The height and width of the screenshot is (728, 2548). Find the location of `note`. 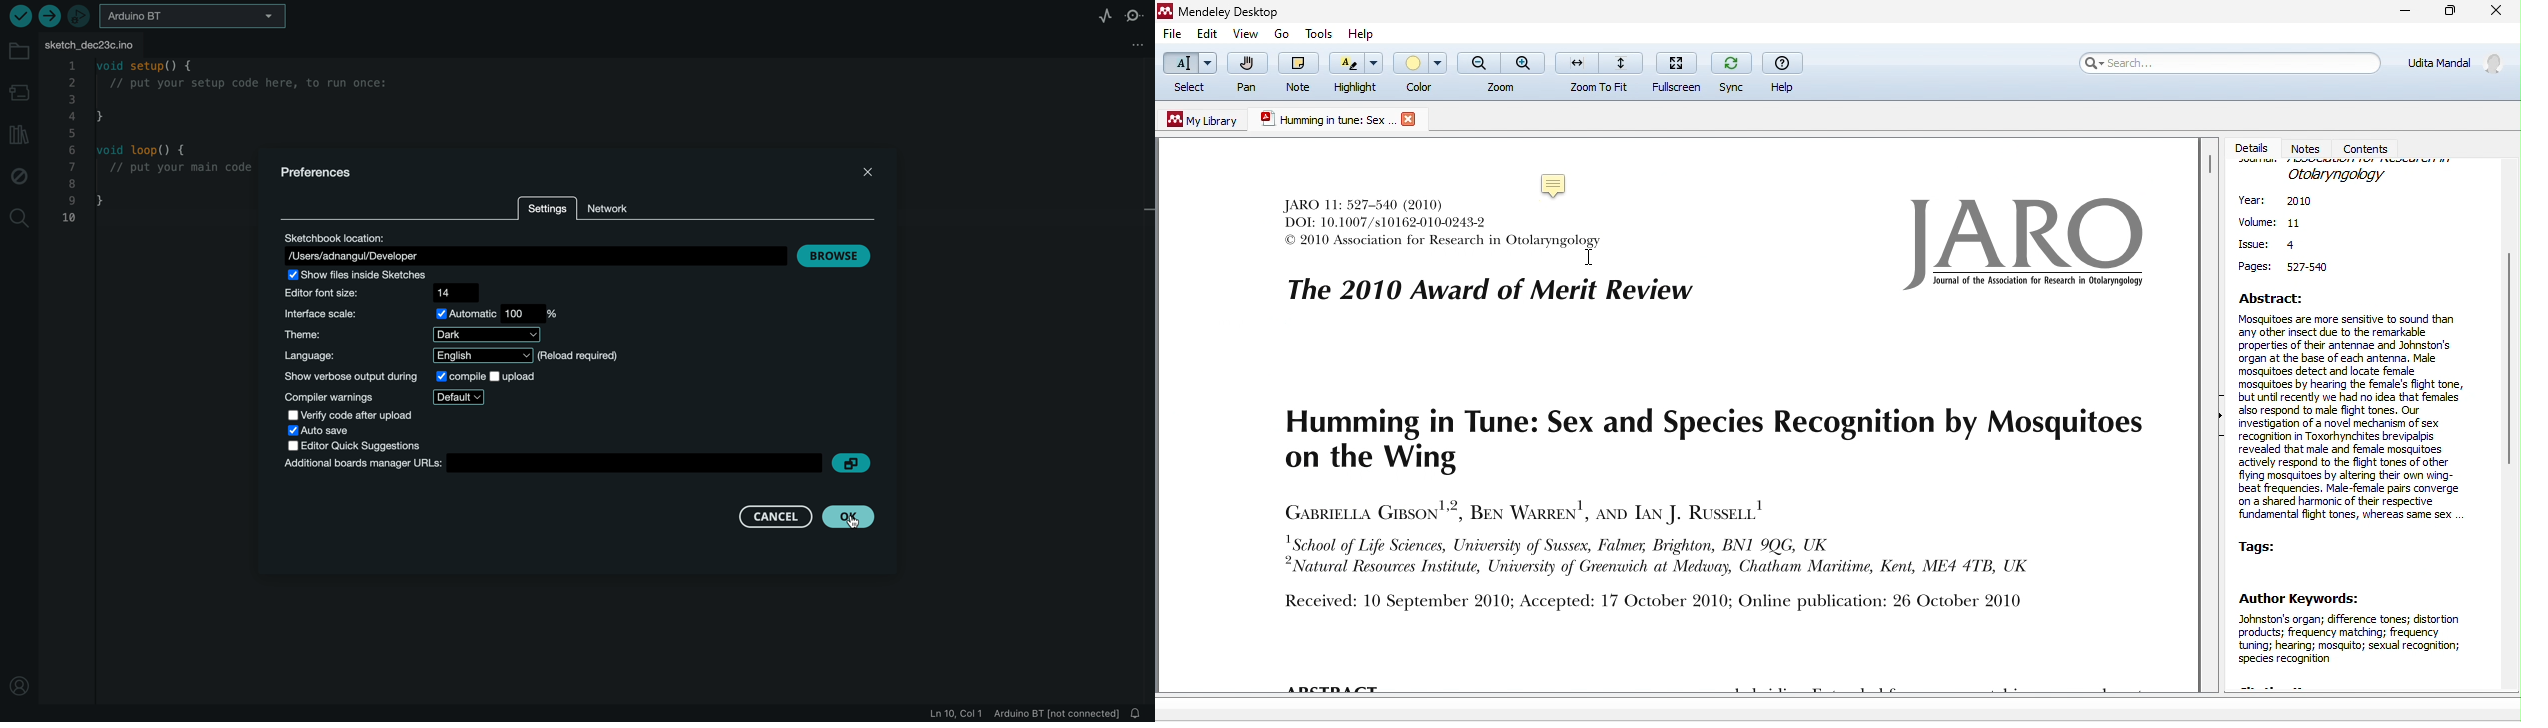

note is located at coordinates (1295, 71).